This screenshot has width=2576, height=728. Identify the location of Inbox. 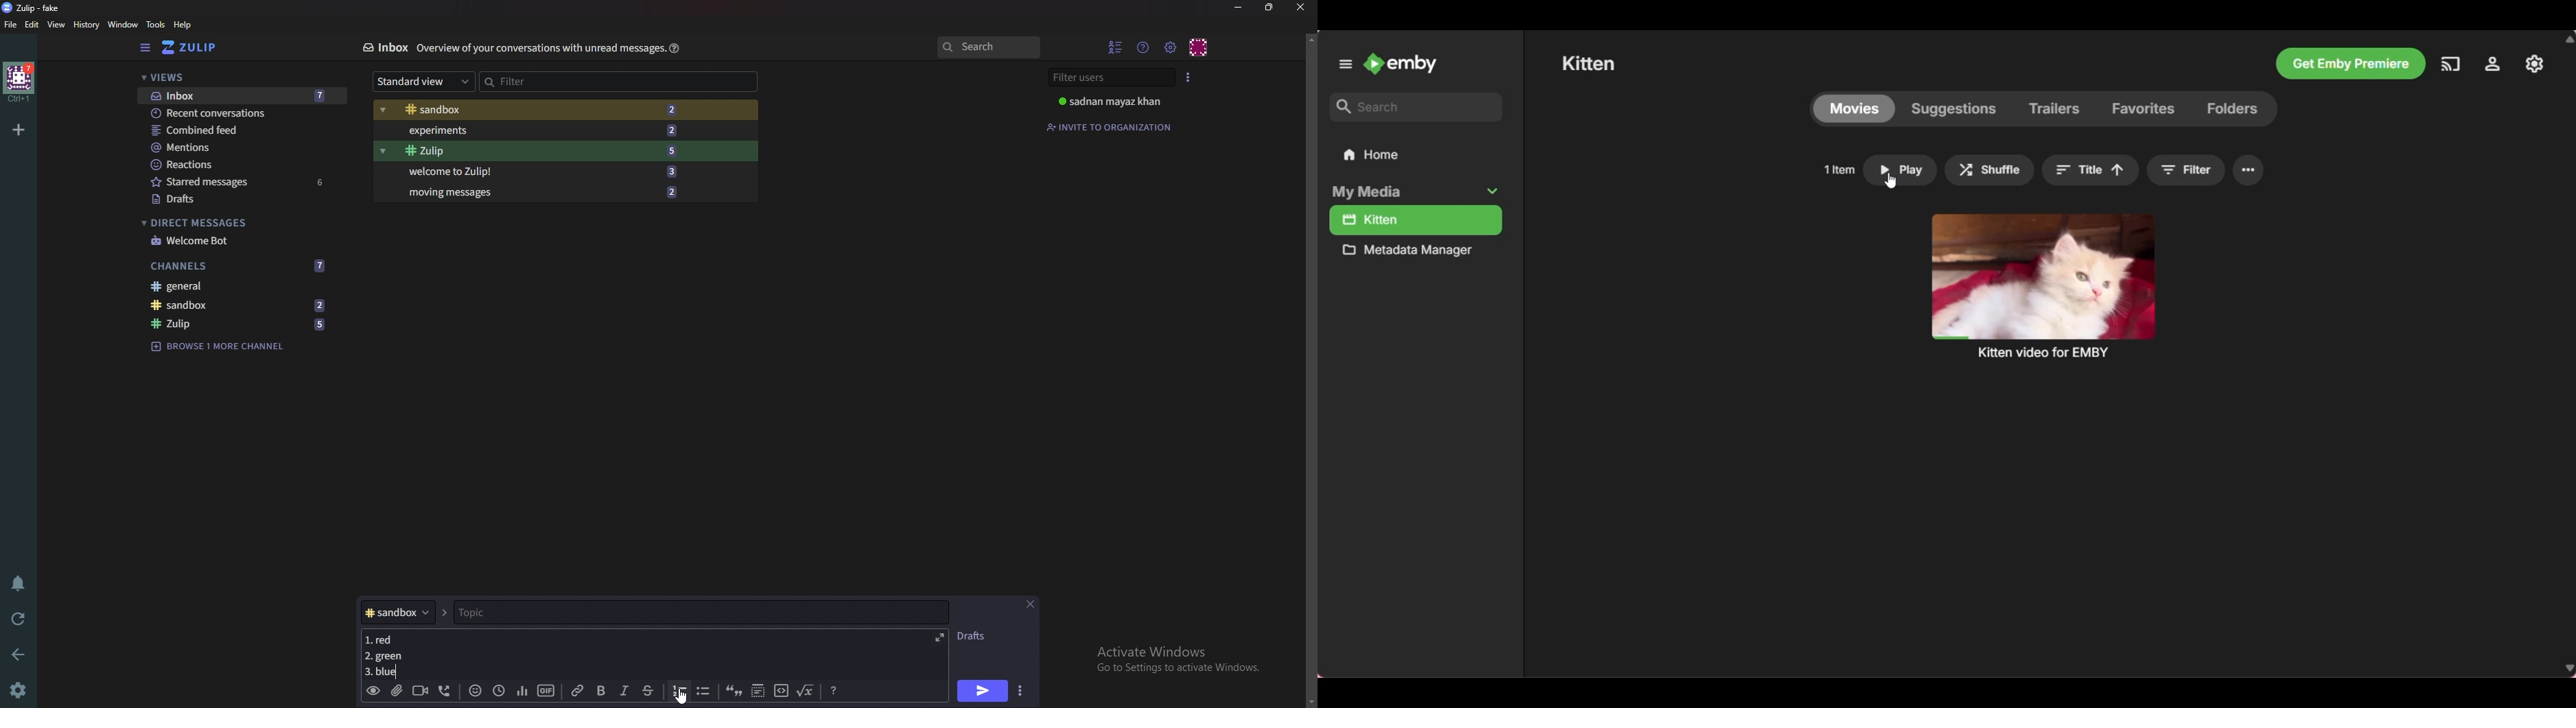
(237, 95).